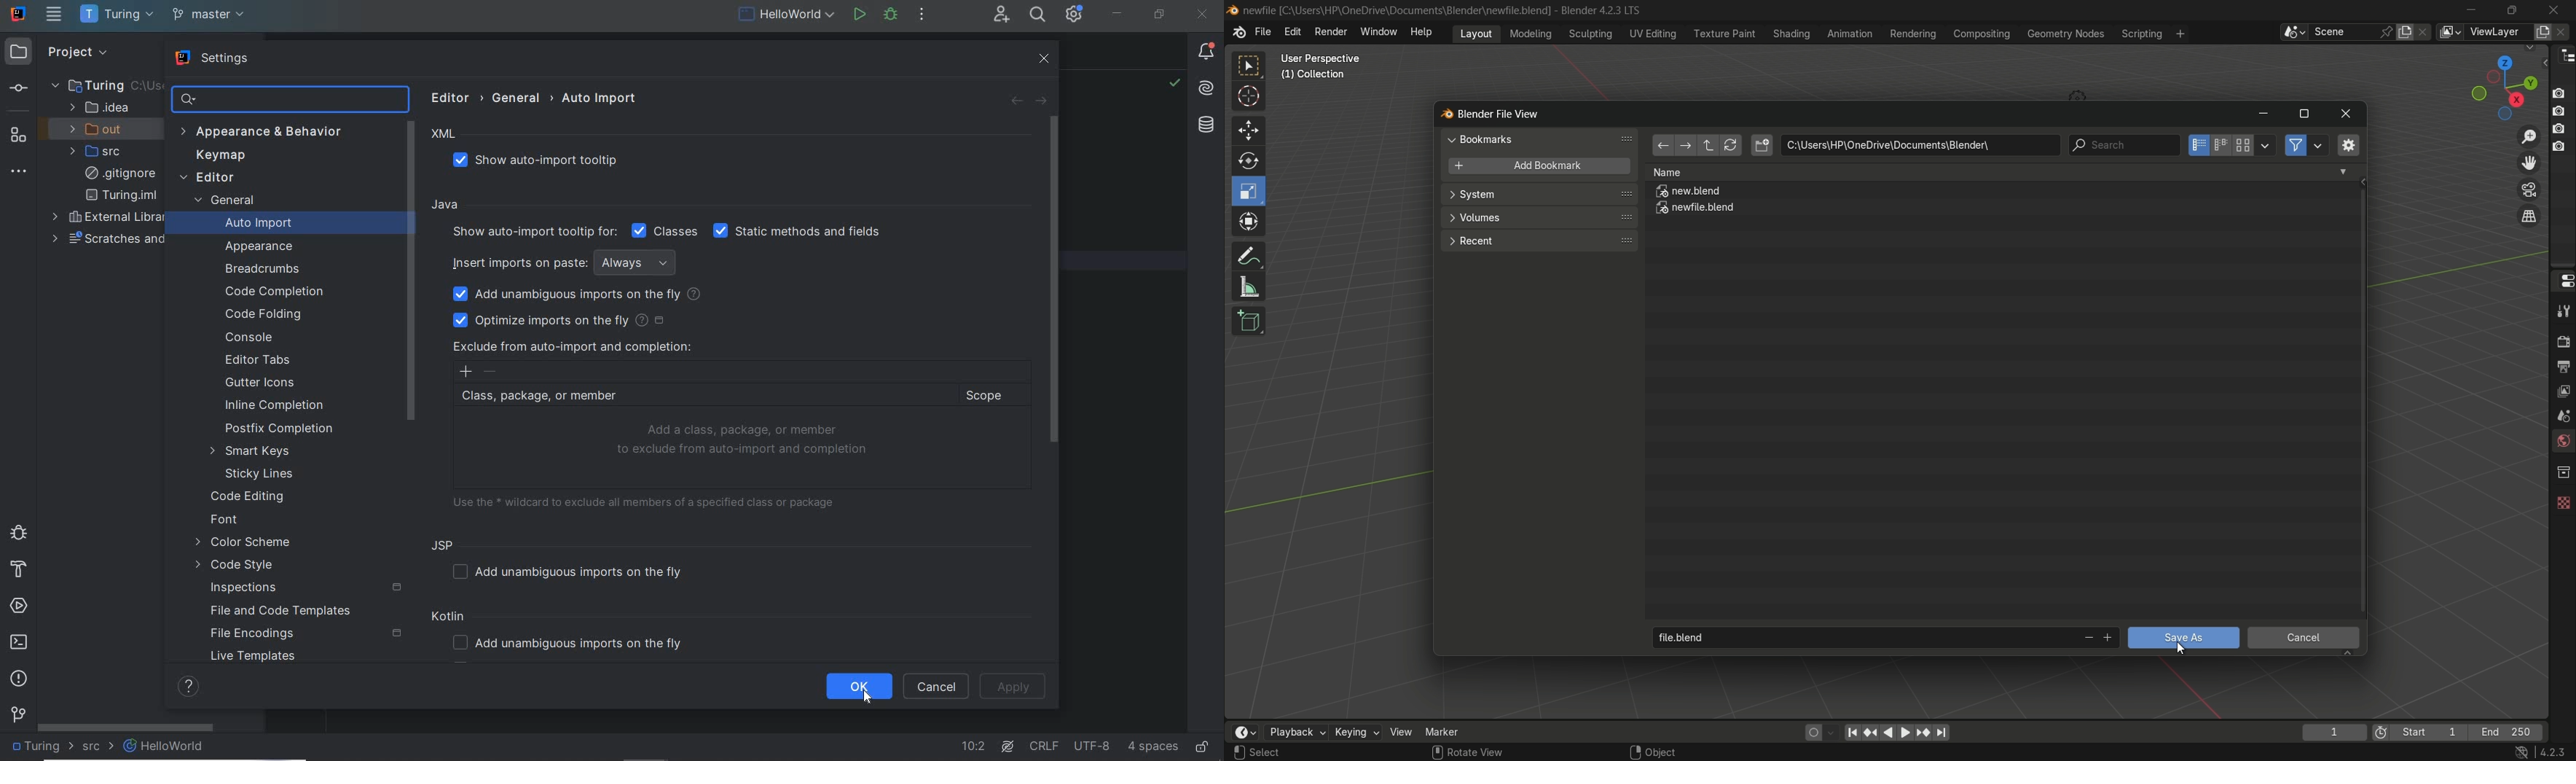 This screenshot has height=784, width=2576. What do you see at coordinates (20, 172) in the screenshot?
I see `more tool windows` at bounding box center [20, 172].